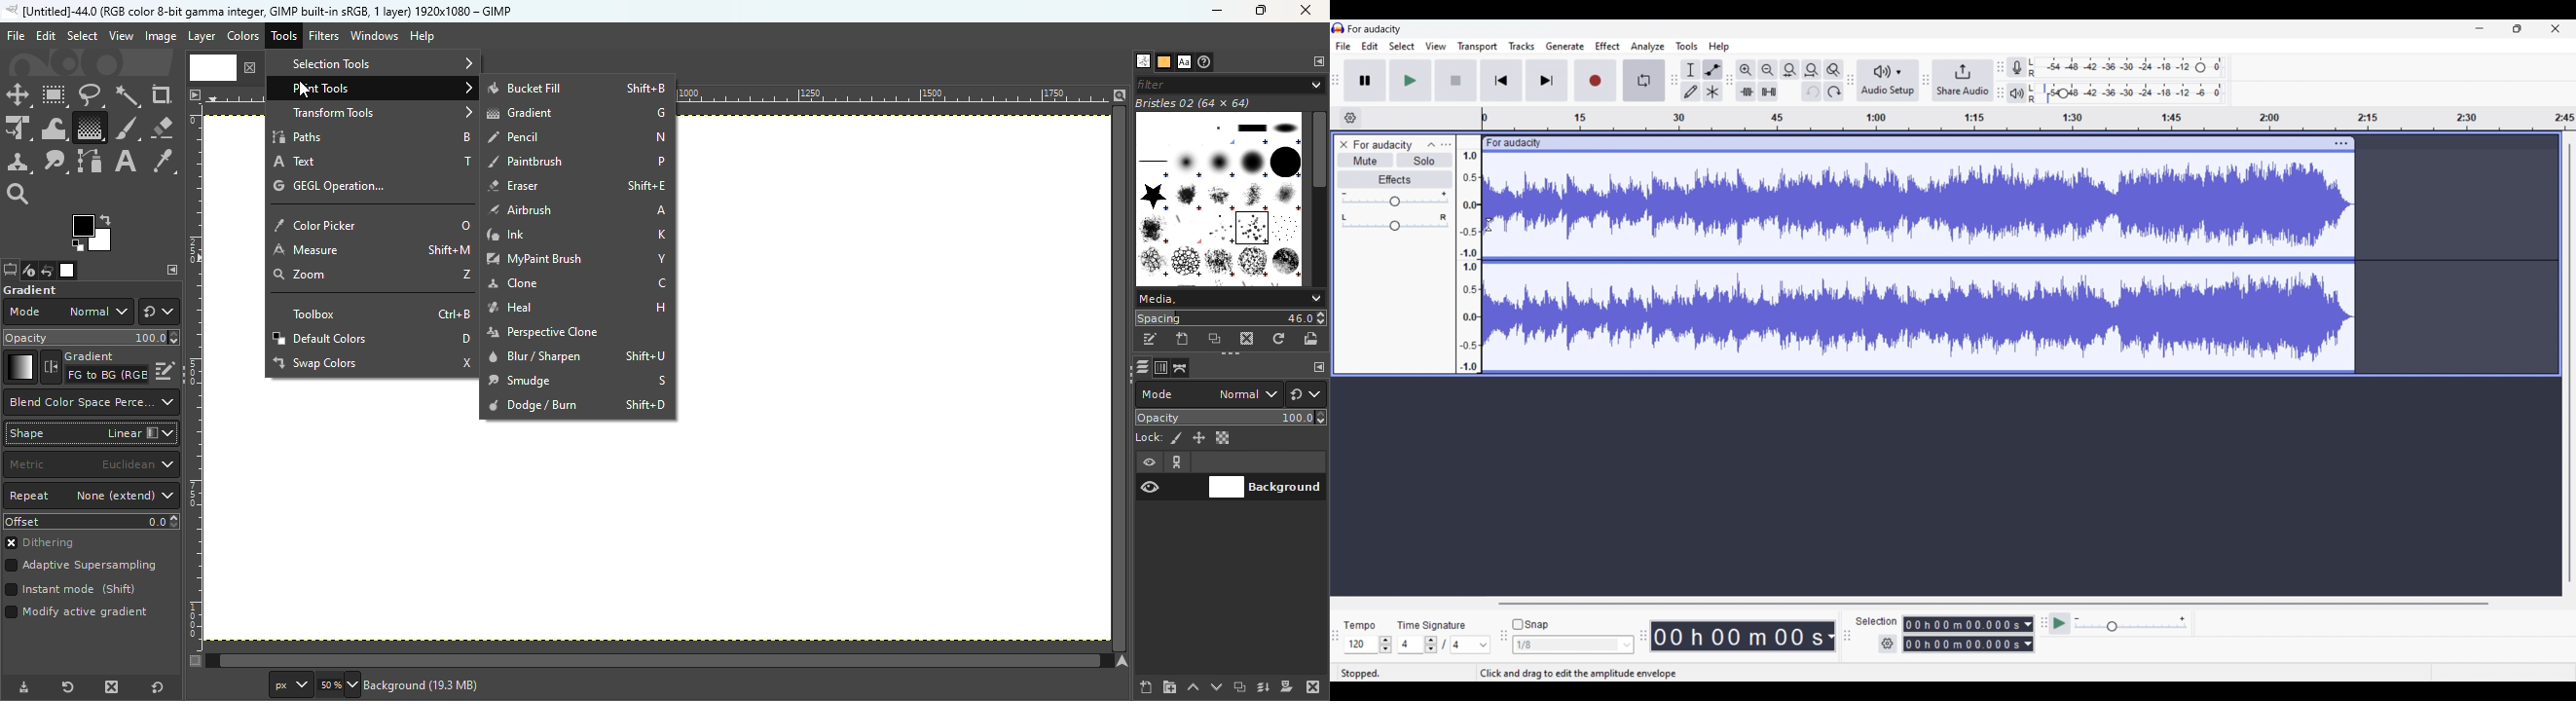  Describe the element at coordinates (162, 94) in the screenshot. I see `Crop tool` at that location.